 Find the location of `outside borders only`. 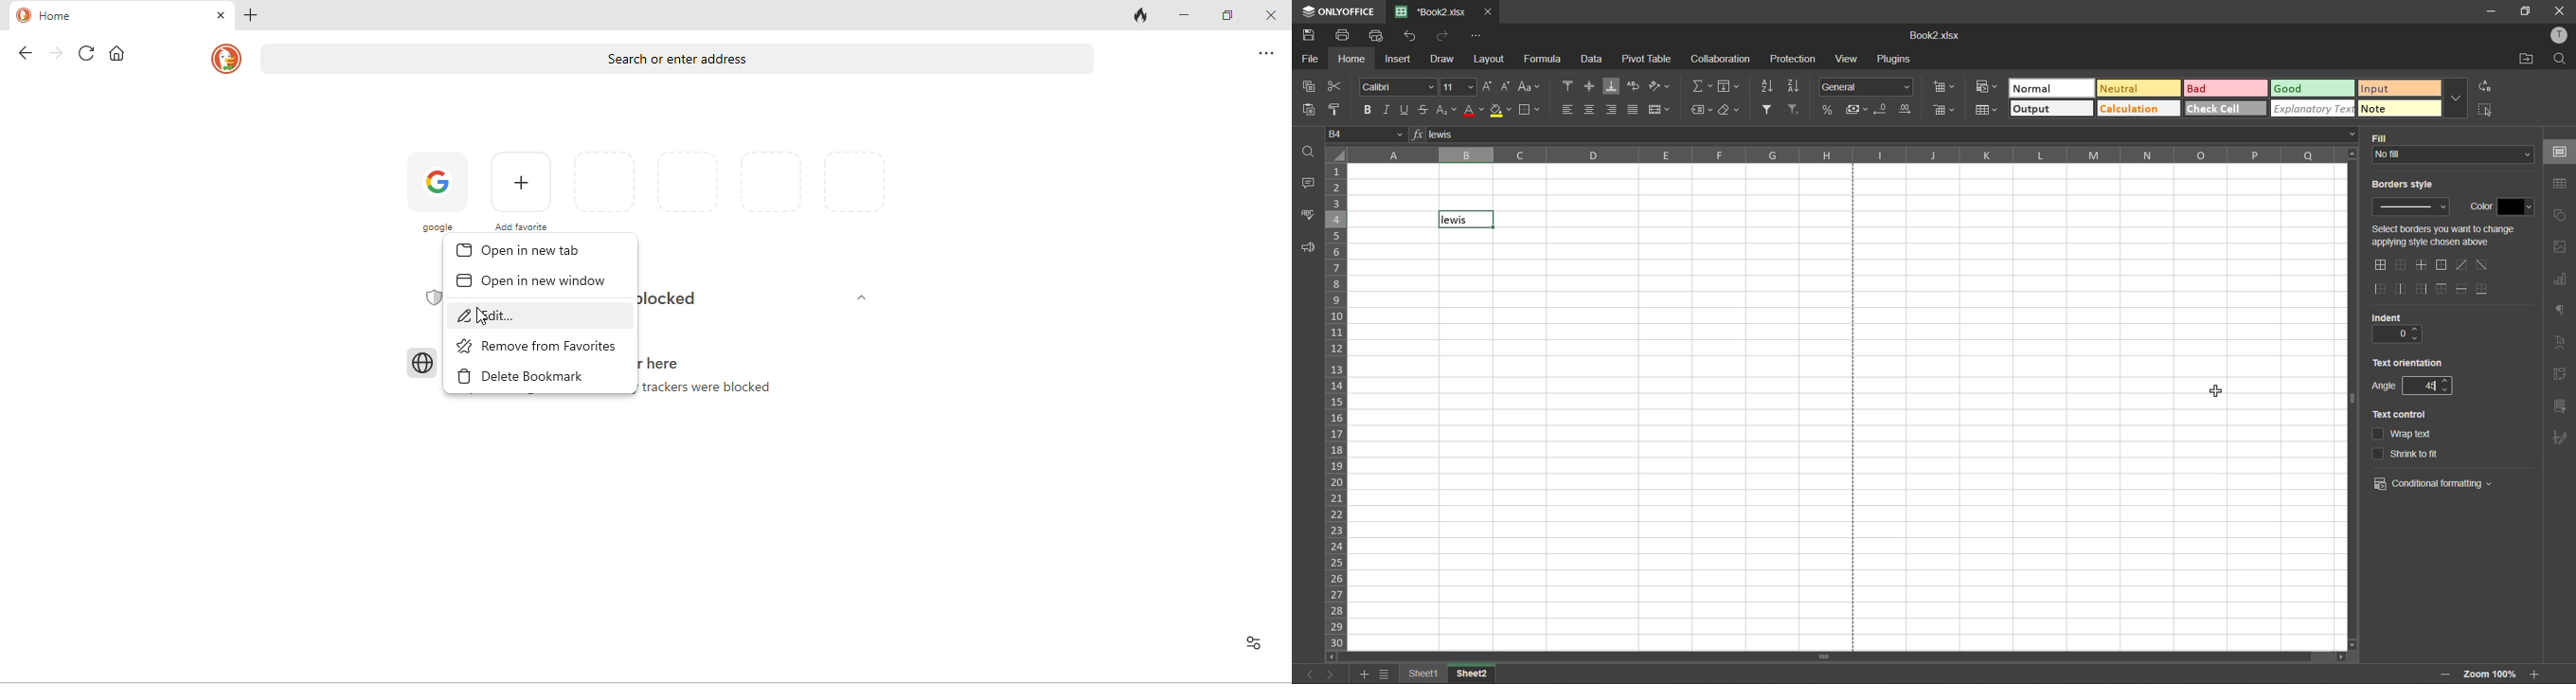

outside borders only is located at coordinates (2440, 265).